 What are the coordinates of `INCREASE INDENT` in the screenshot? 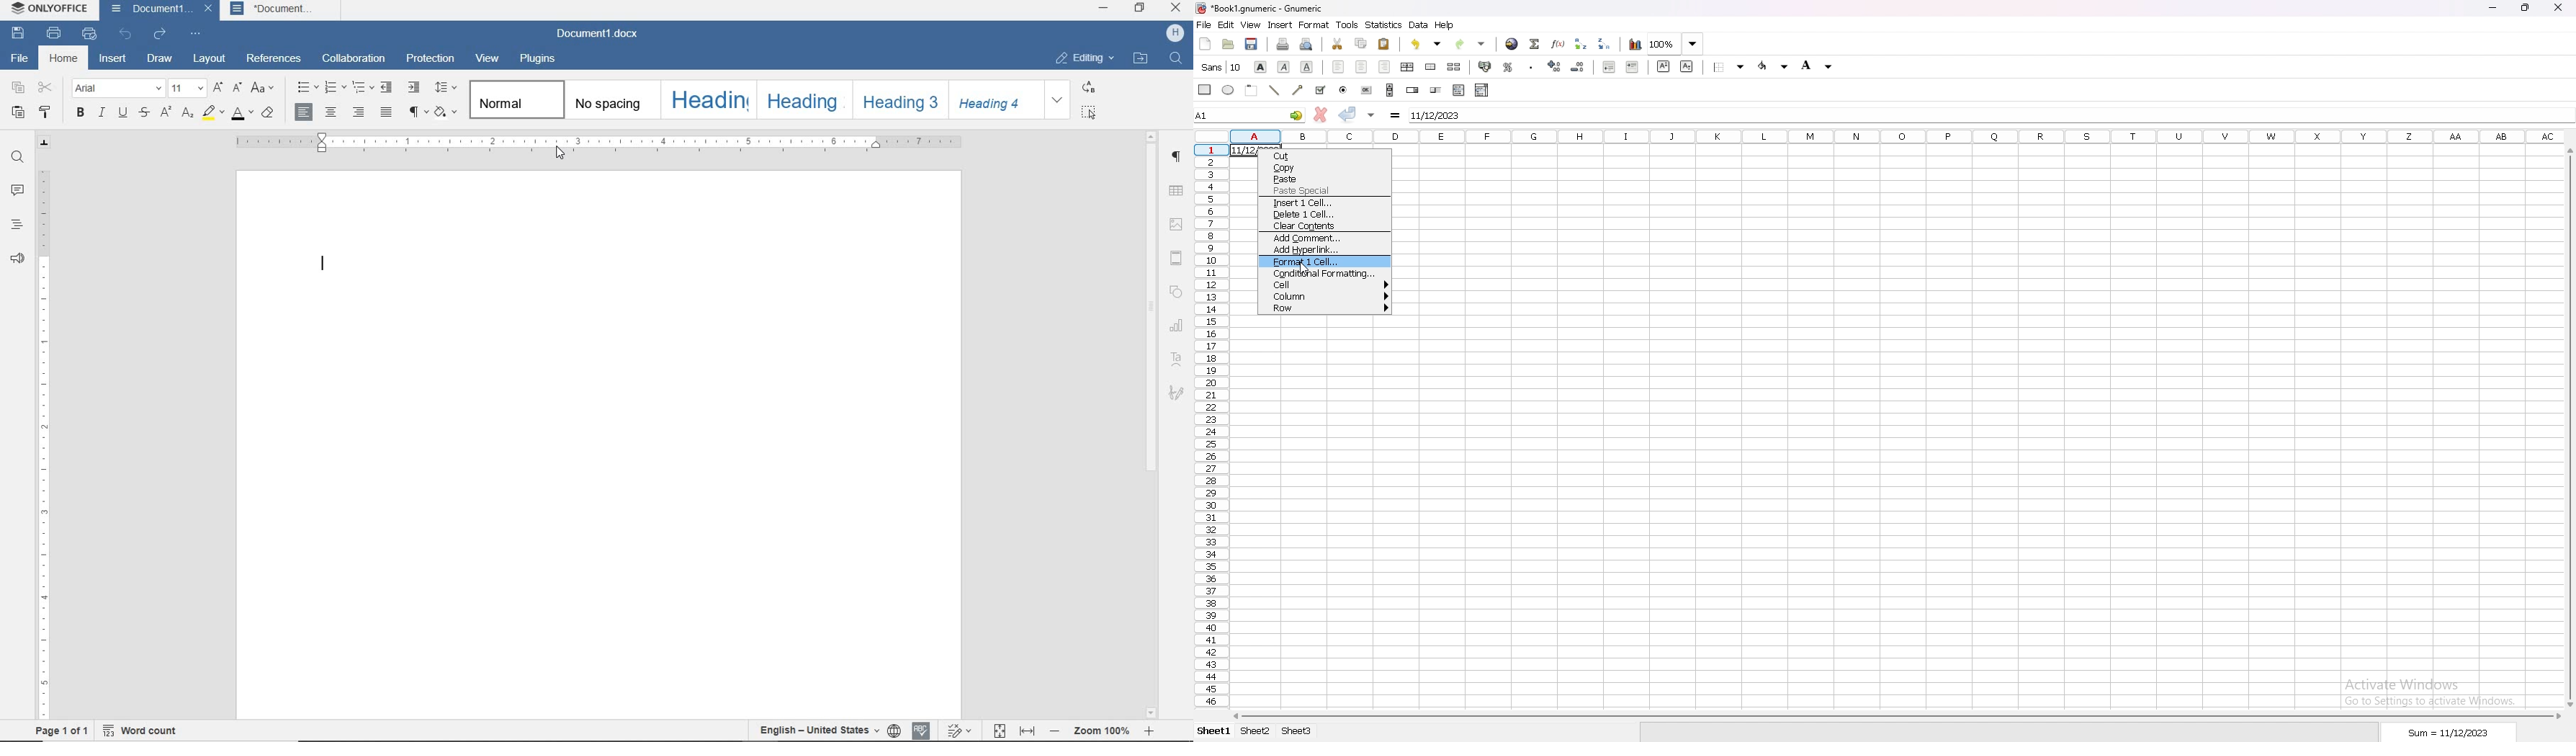 It's located at (414, 88).